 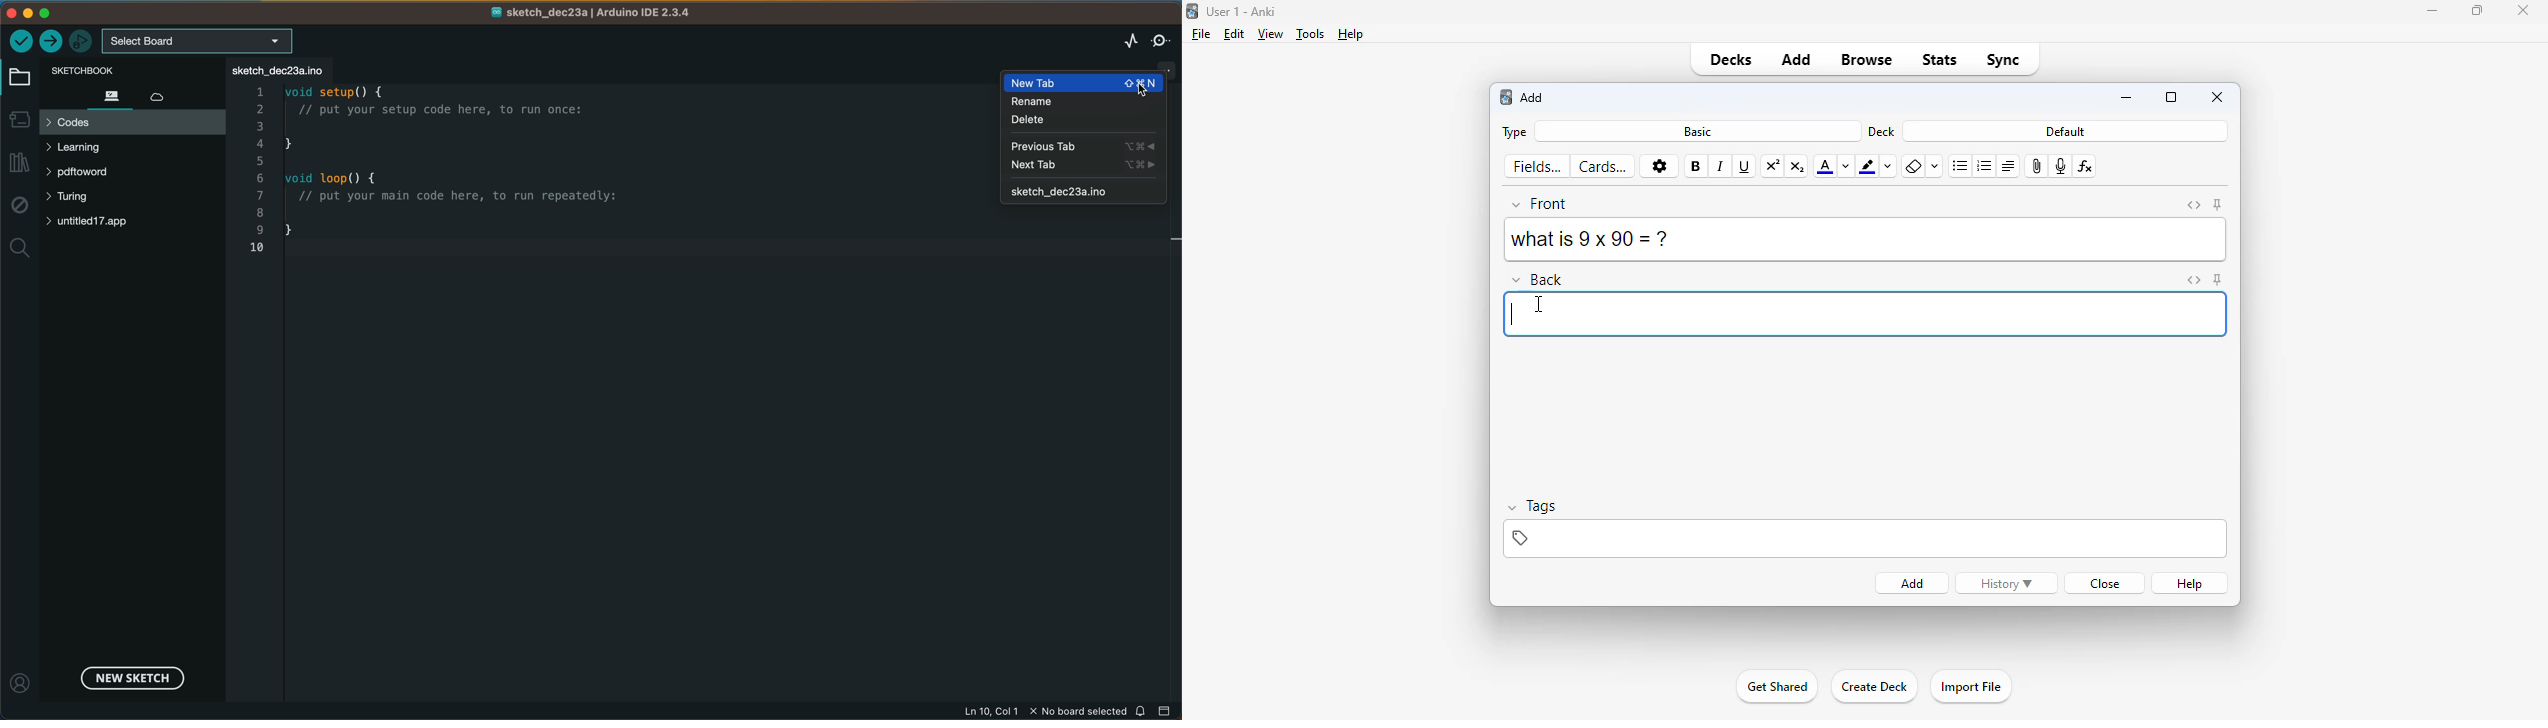 What do you see at coordinates (22, 678) in the screenshot?
I see `profile` at bounding box center [22, 678].